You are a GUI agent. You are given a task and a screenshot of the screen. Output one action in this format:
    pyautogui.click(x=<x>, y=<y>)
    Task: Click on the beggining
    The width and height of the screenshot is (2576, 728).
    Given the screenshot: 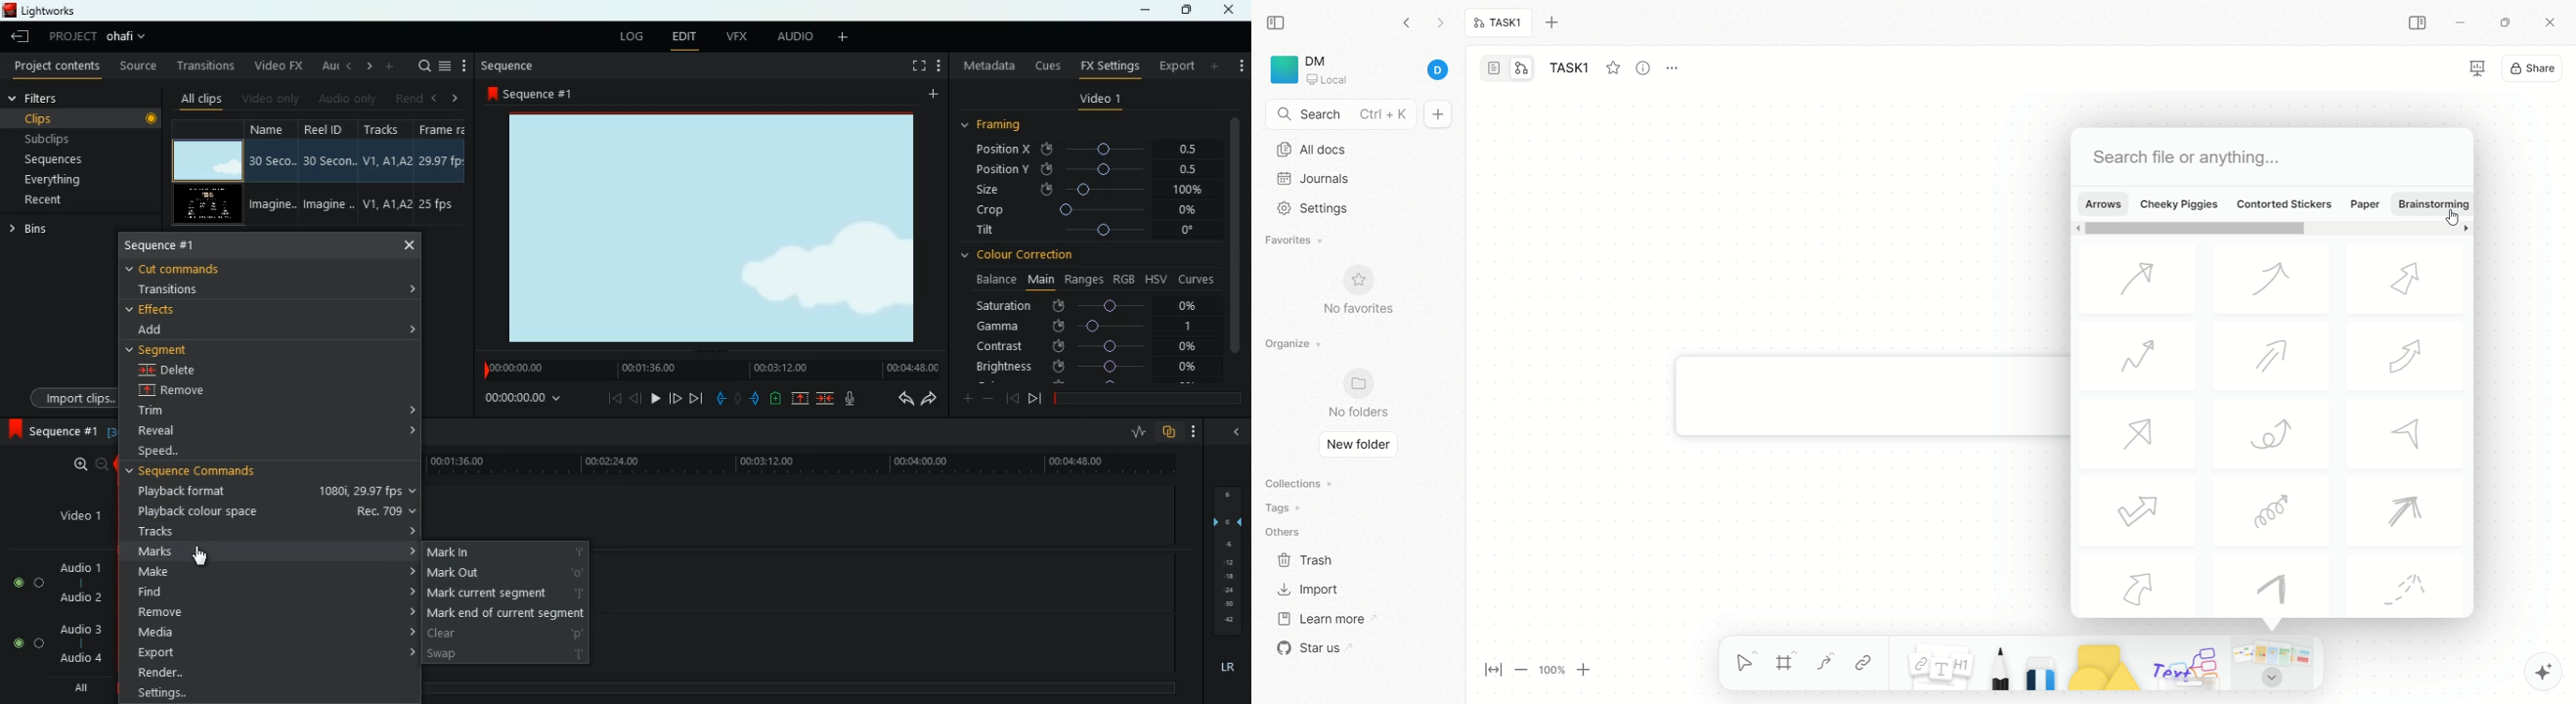 What is the action you would take?
    pyautogui.click(x=608, y=397)
    